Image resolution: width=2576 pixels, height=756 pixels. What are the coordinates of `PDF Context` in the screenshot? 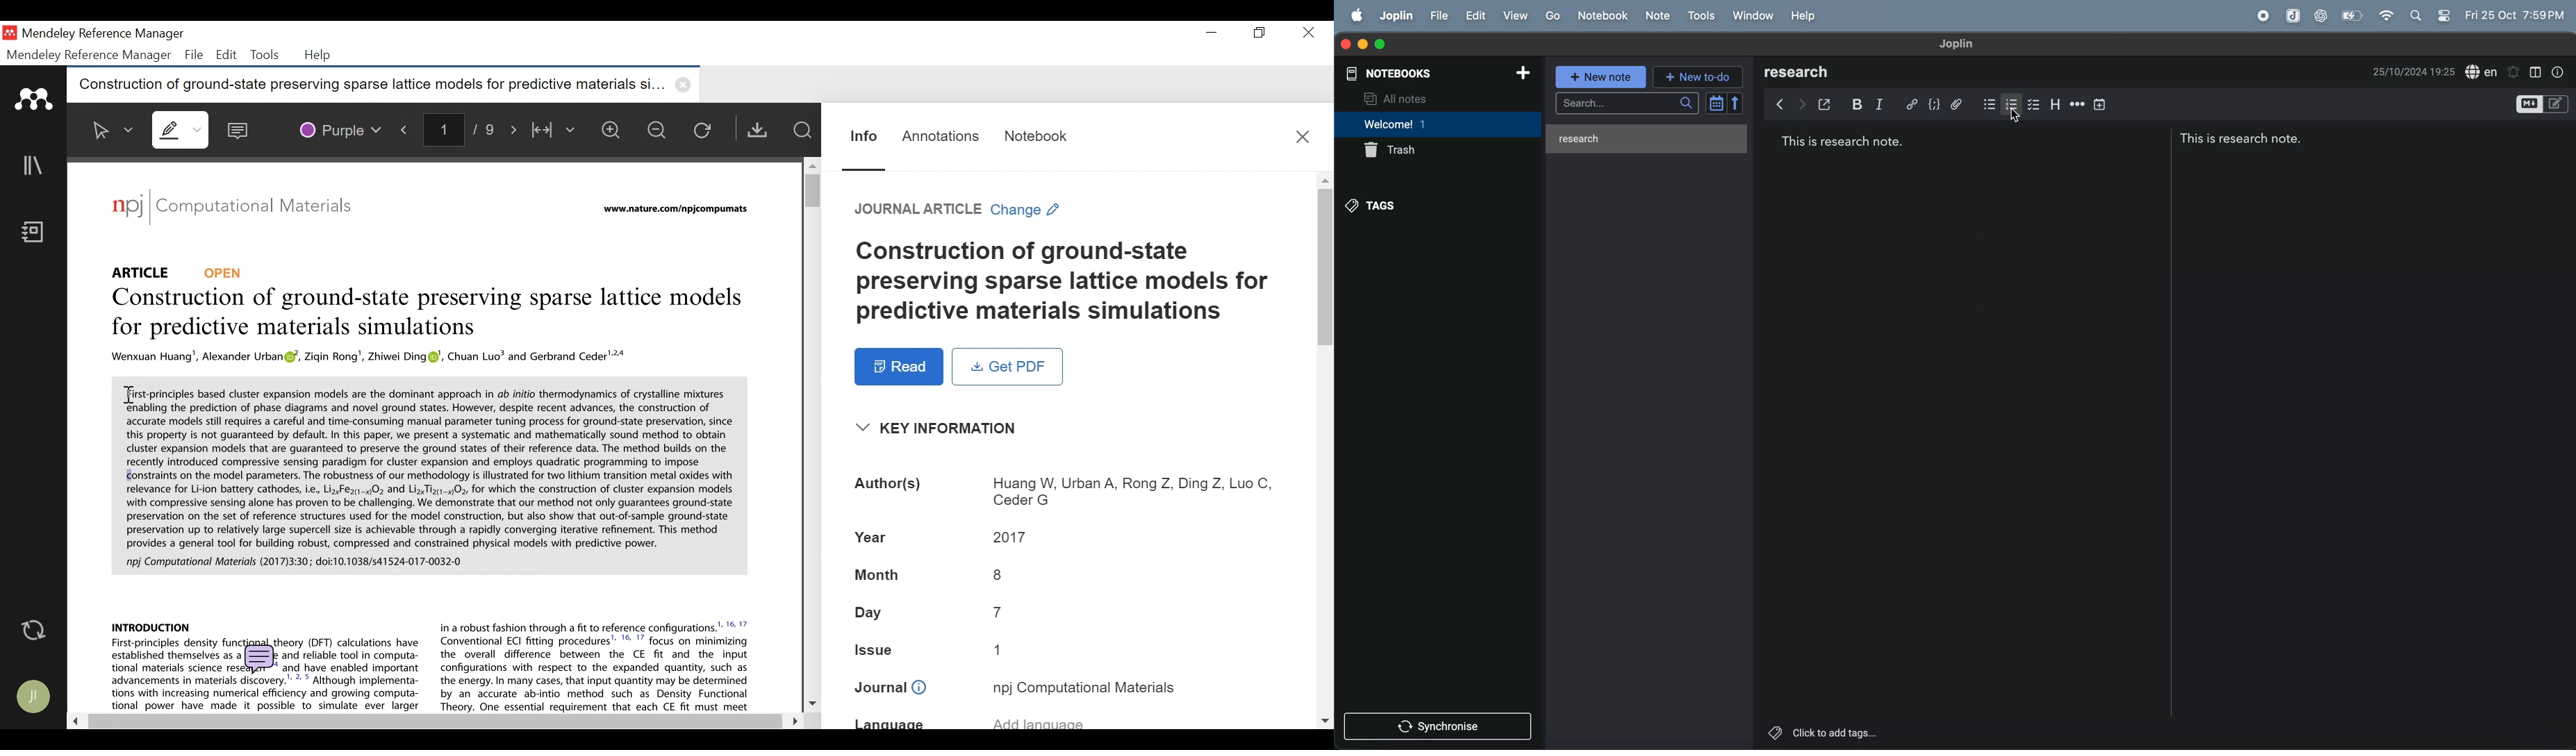 It's located at (596, 665).